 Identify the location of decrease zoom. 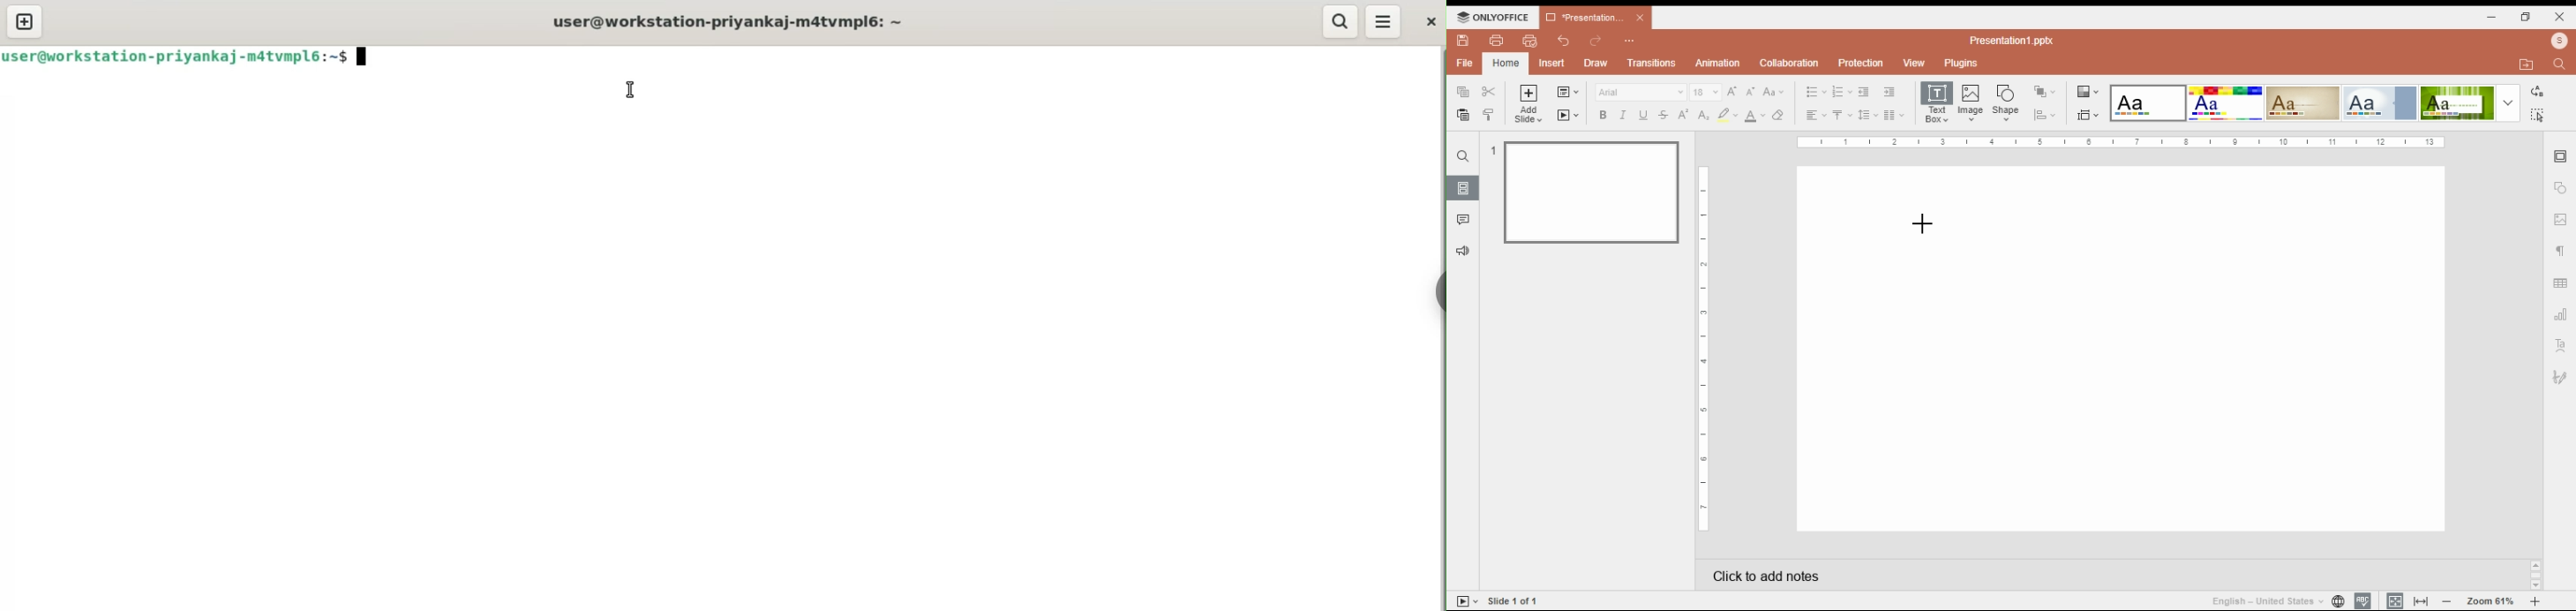
(2447, 600).